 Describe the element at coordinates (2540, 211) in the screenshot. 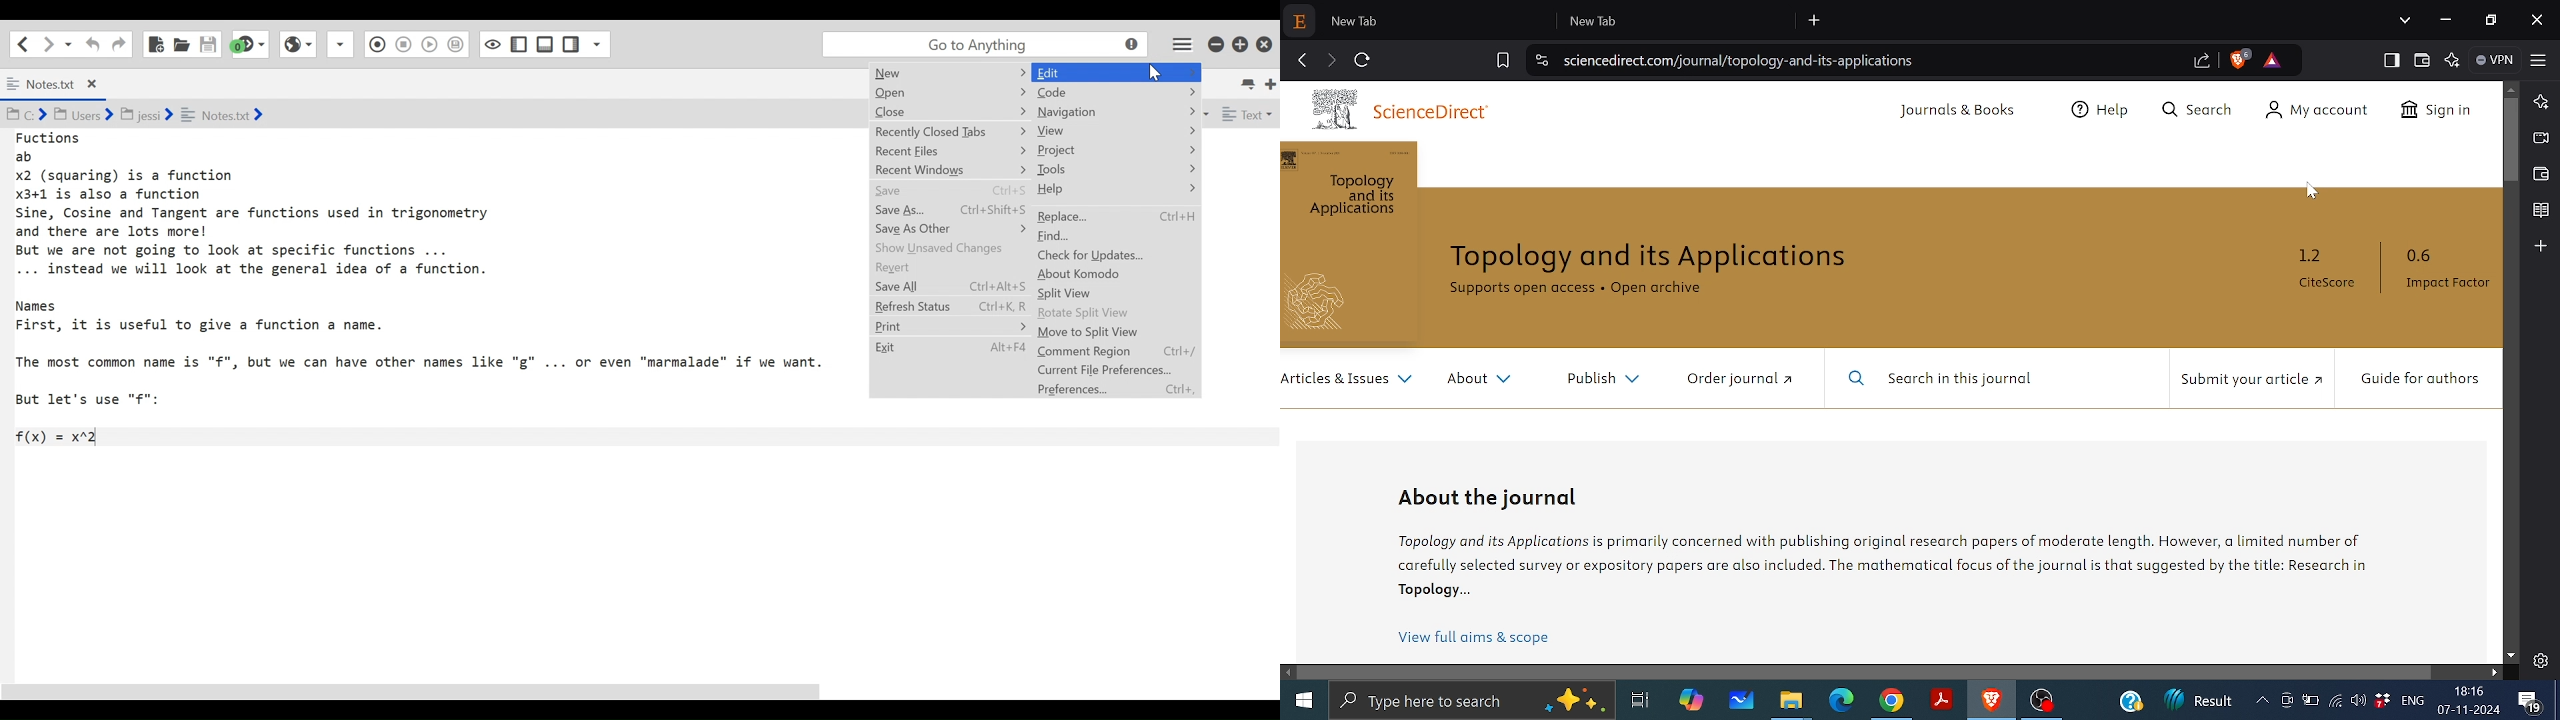

I see `Bookmark` at that location.